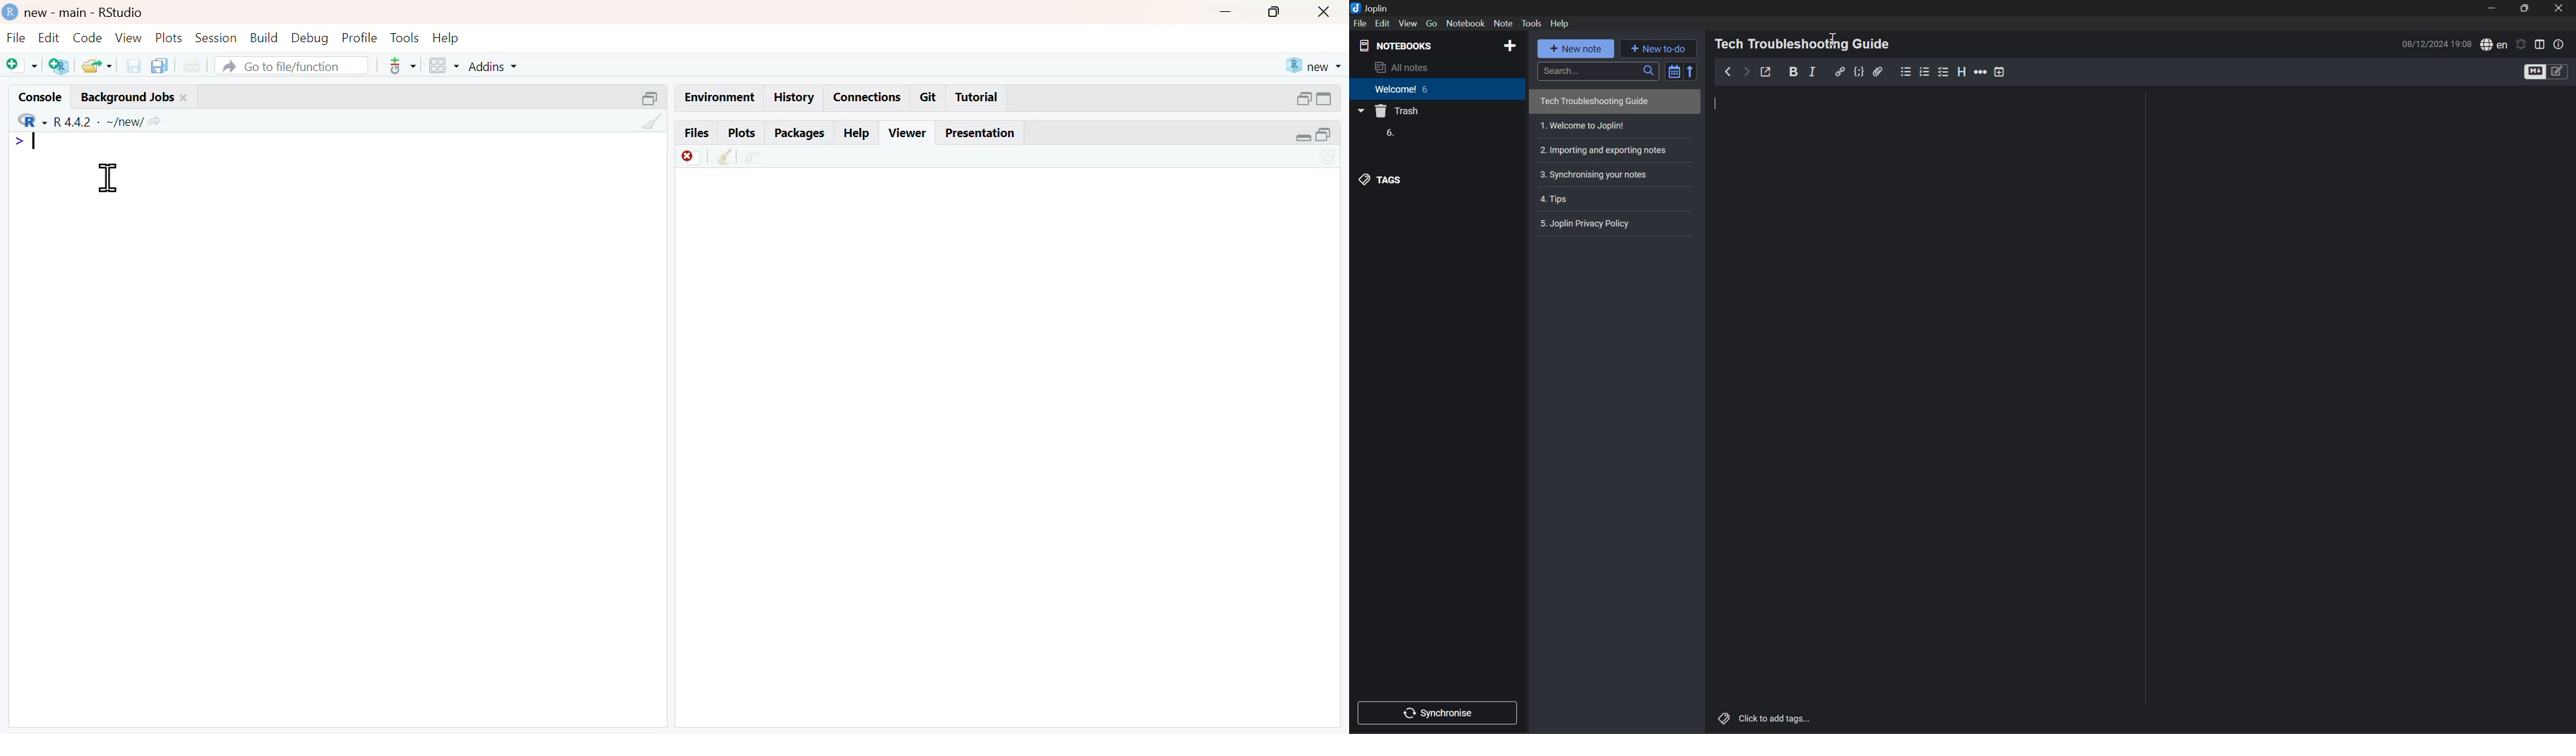 Image resolution: width=2576 pixels, height=756 pixels. Describe the element at coordinates (1744, 72) in the screenshot. I see `Forward` at that location.